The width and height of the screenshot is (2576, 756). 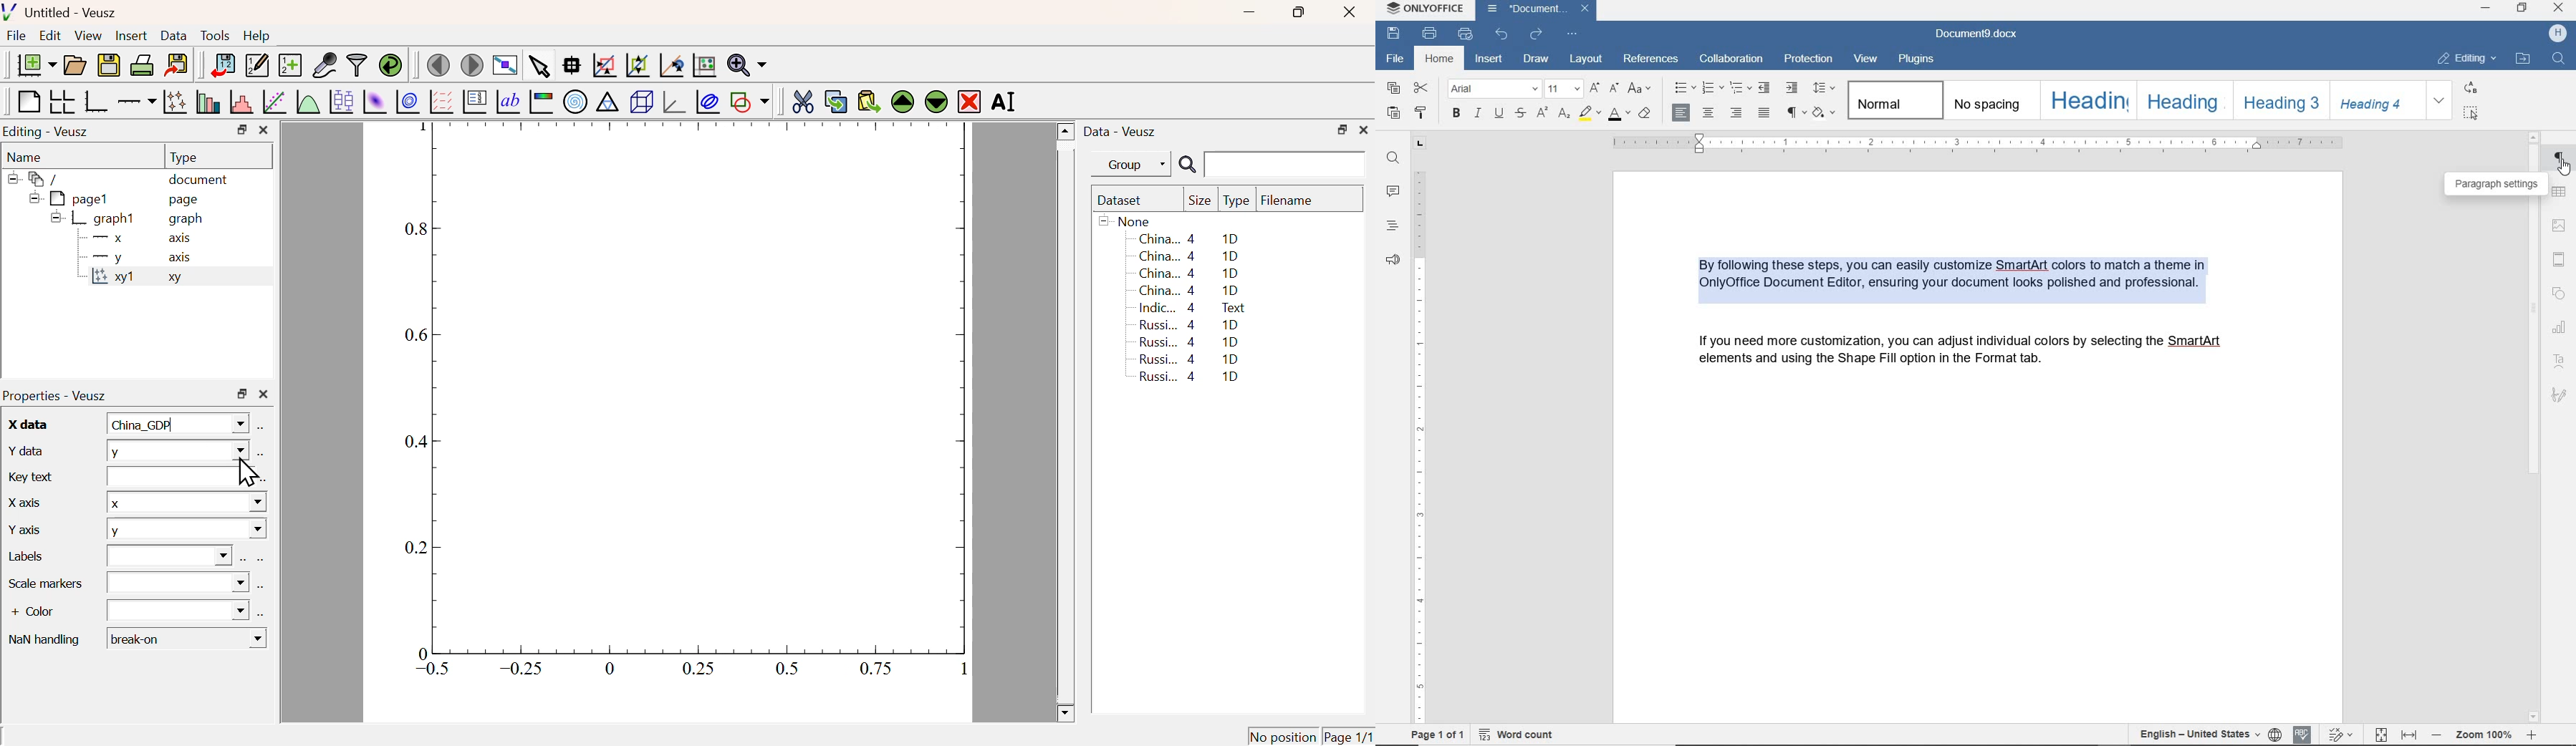 I want to click on profile, so click(x=2557, y=34).